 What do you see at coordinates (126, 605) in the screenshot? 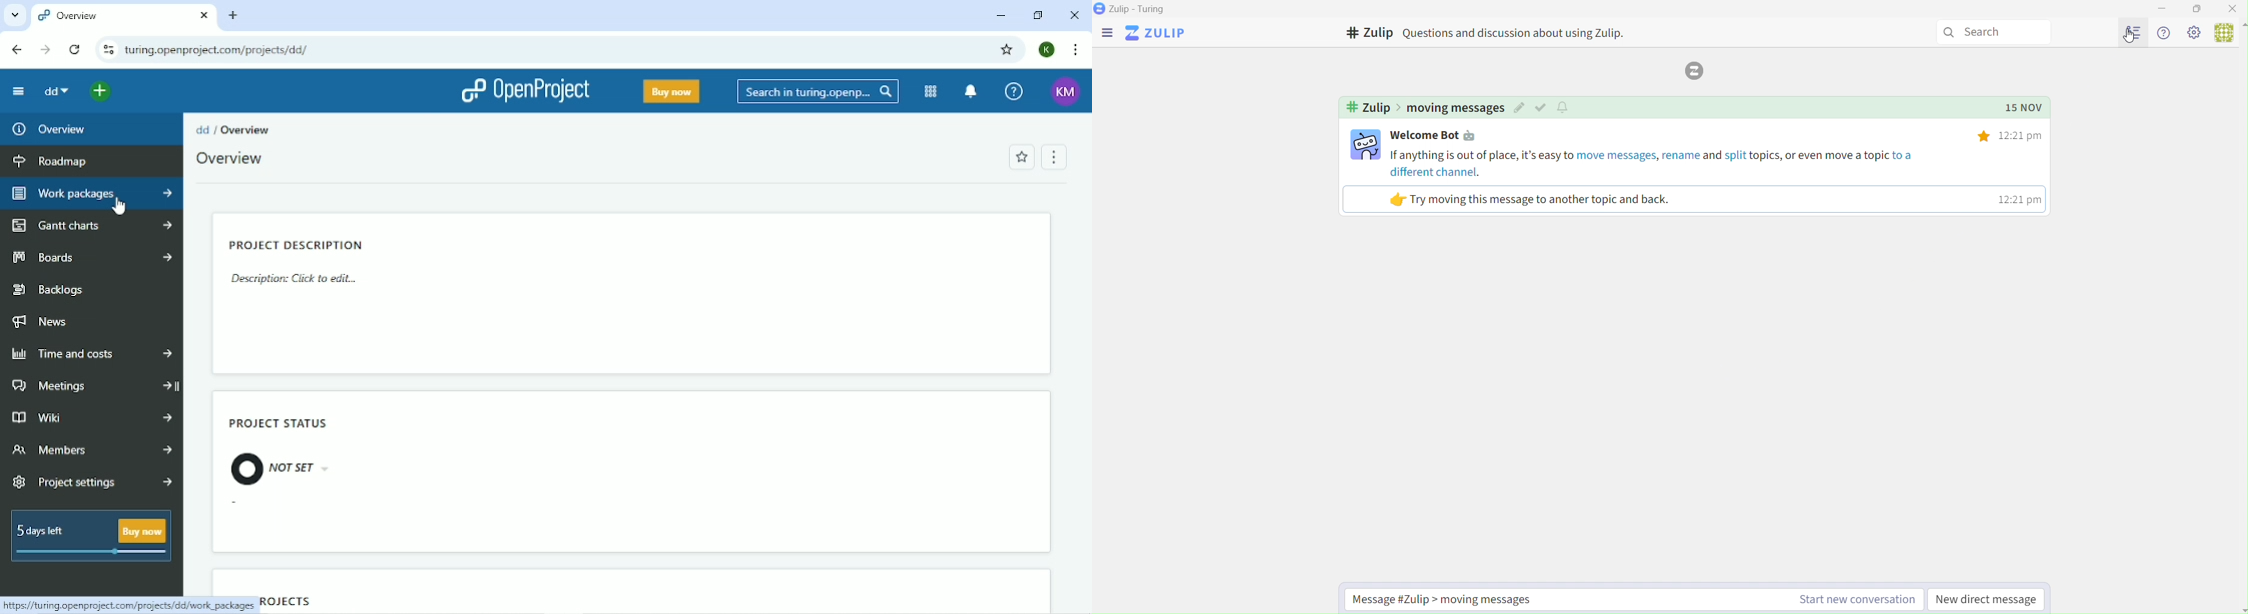
I see `https://turing.openproject.com/projects/dd` at bounding box center [126, 605].